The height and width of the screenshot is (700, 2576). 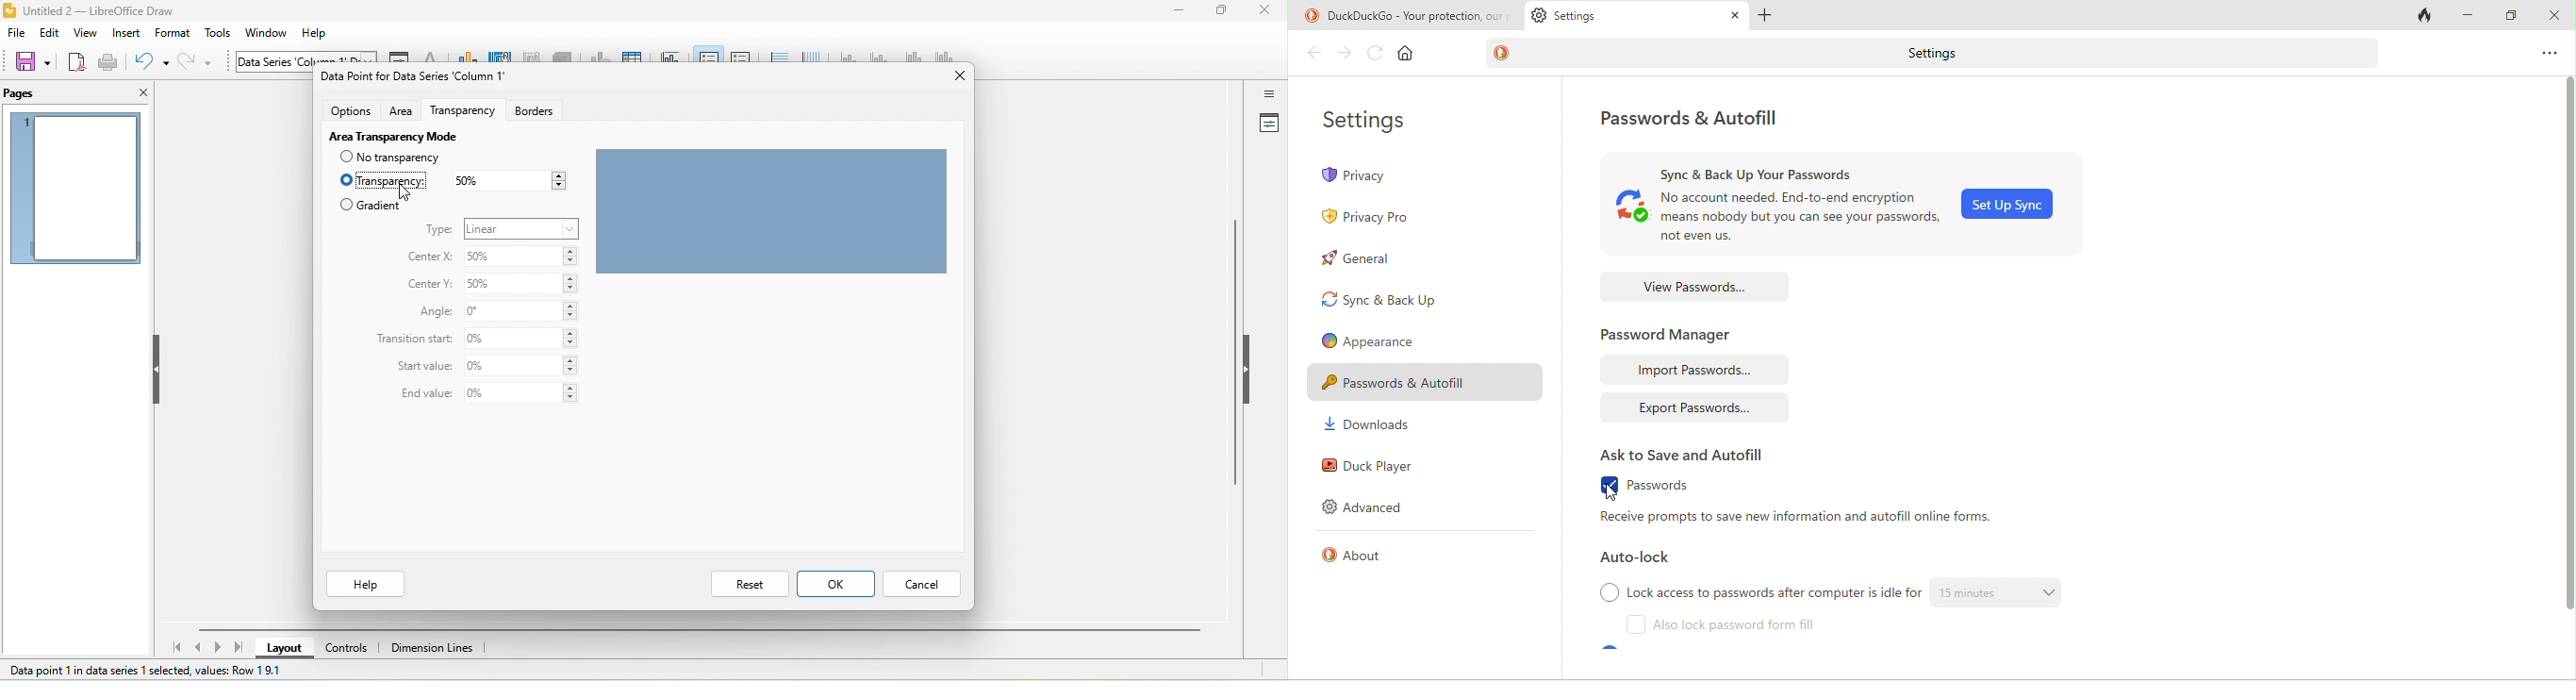 I want to click on close tab and clear data, so click(x=2421, y=14).